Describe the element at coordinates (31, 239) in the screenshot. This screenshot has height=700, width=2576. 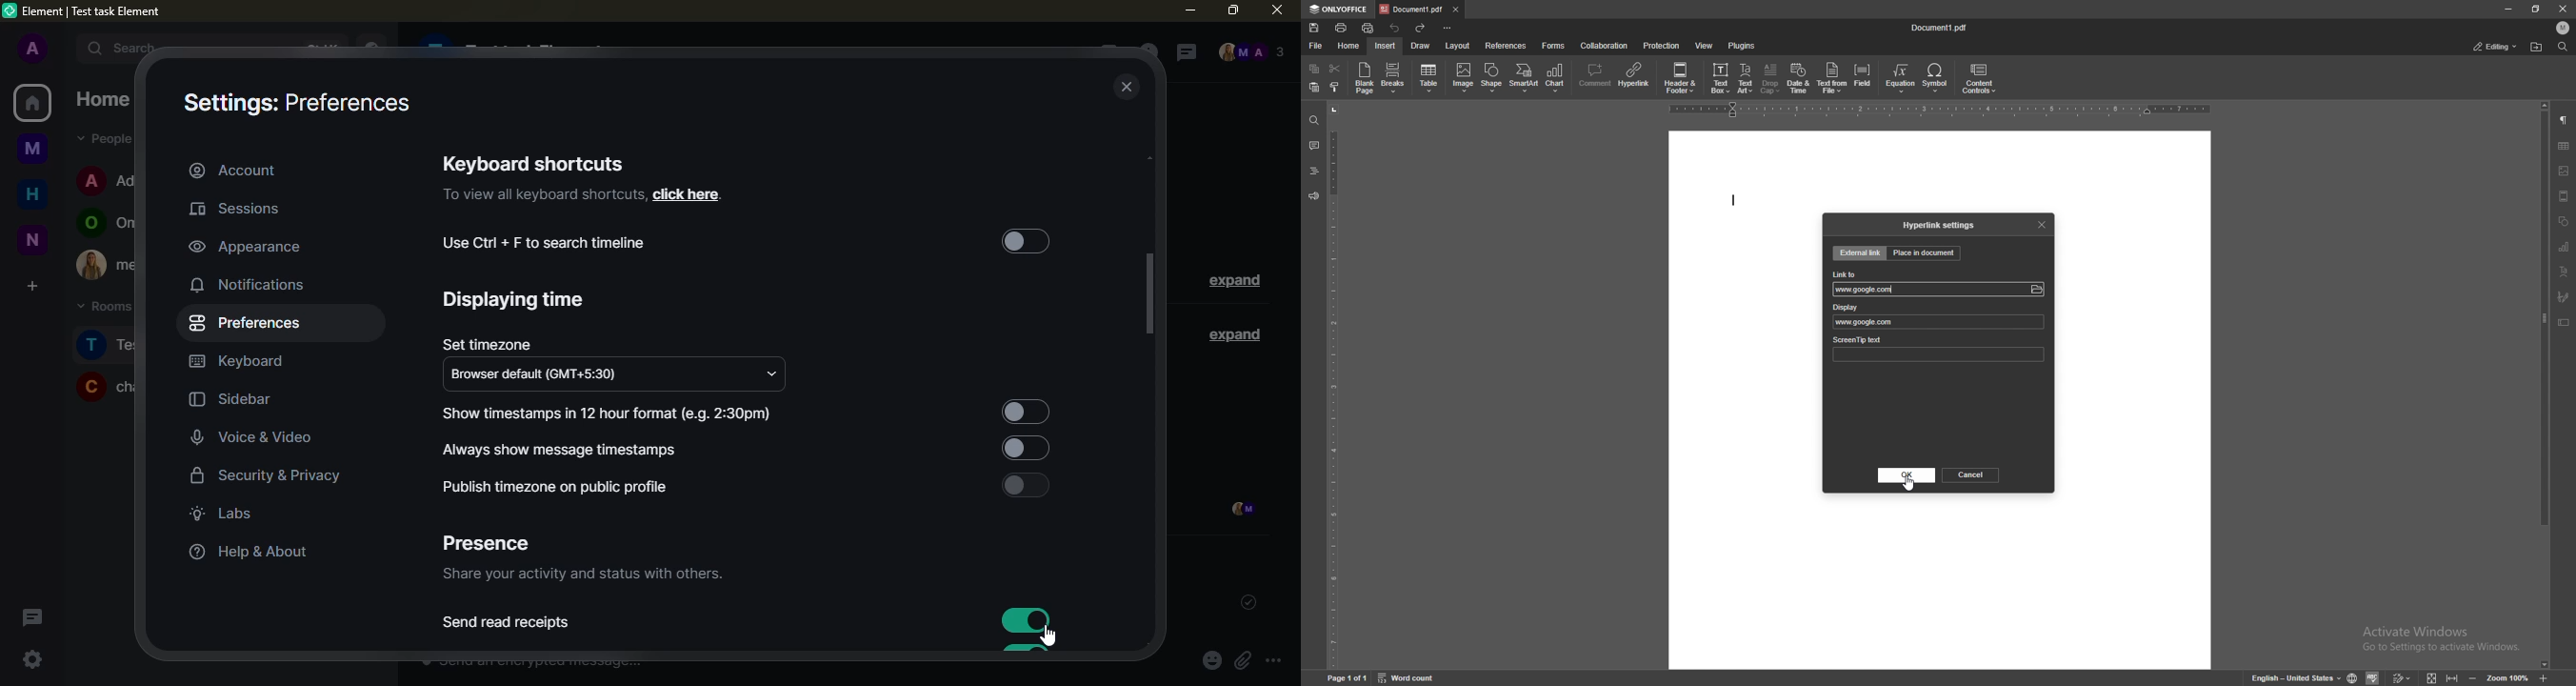
I see `new` at that location.